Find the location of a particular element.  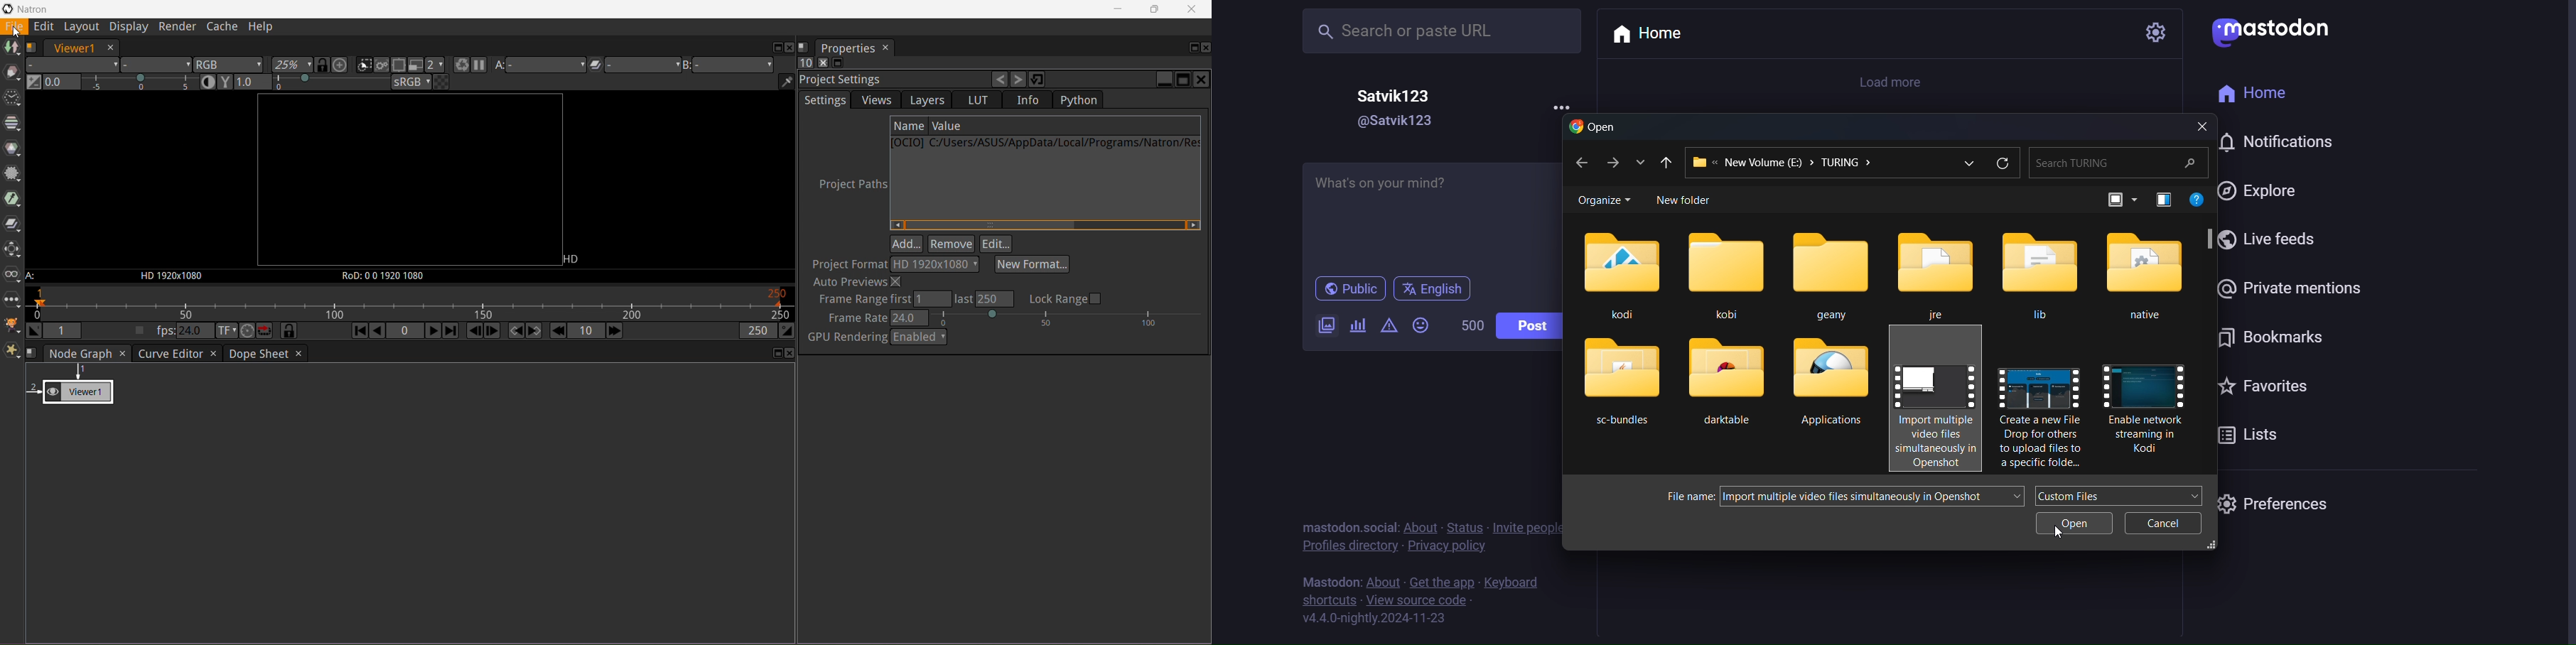

setting is located at coordinates (2152, 33).